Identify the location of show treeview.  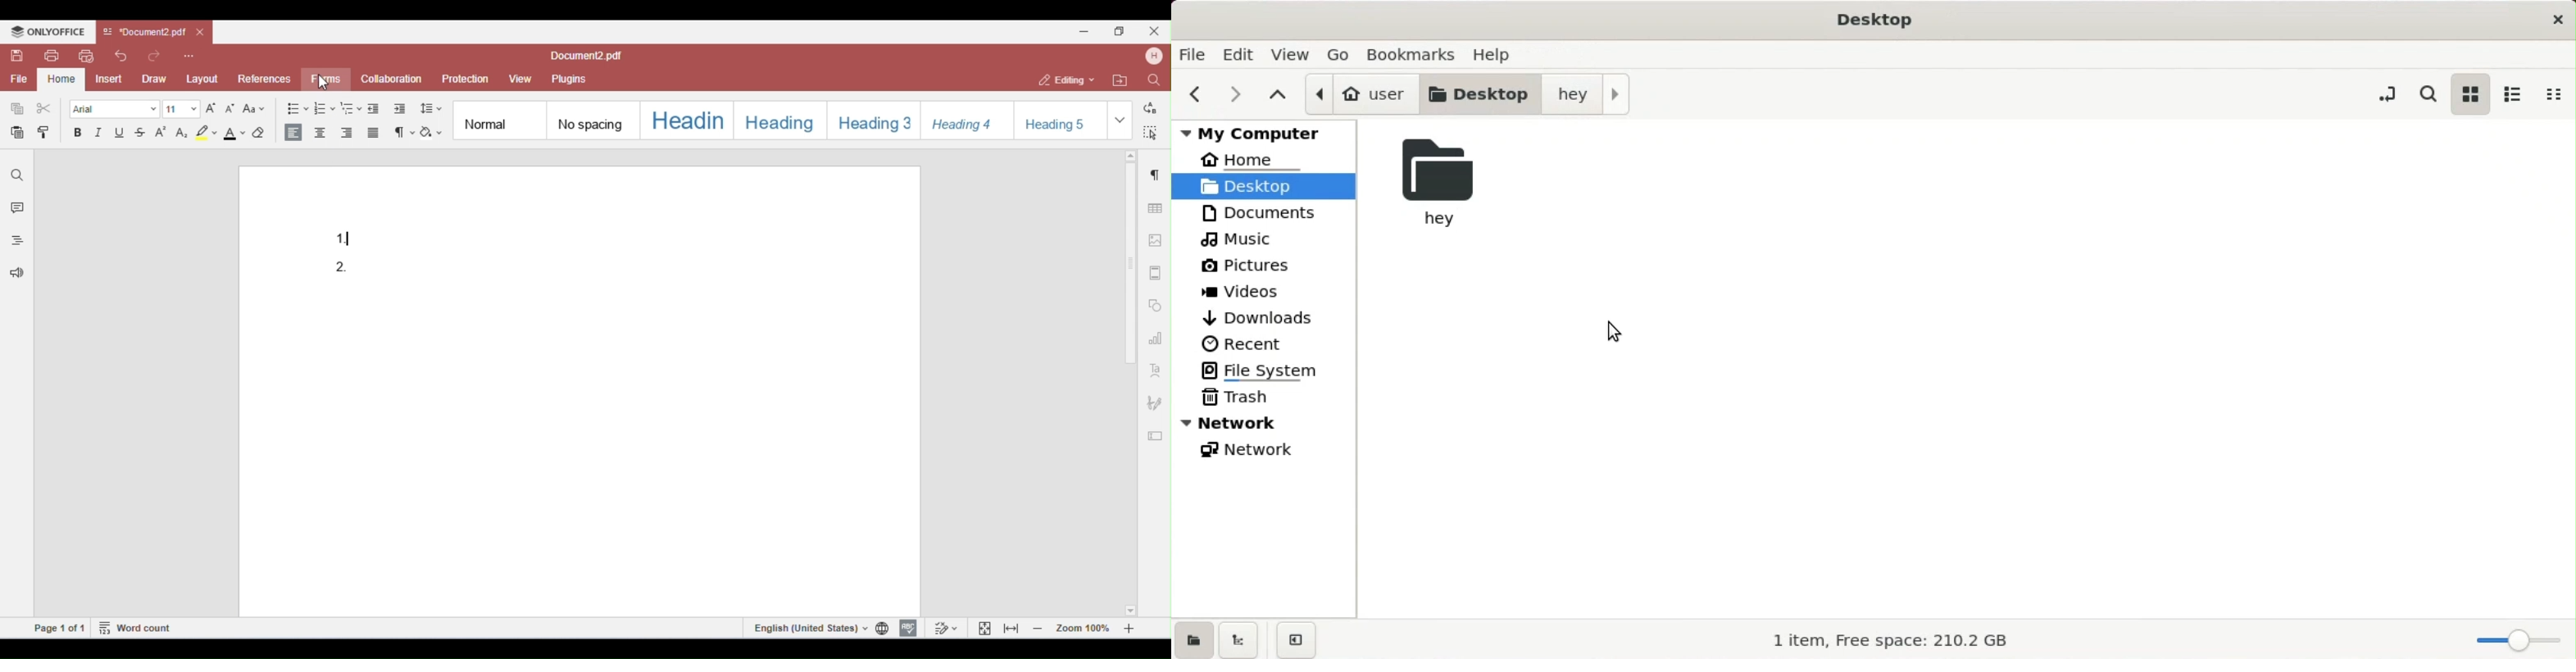
(1238, 641).